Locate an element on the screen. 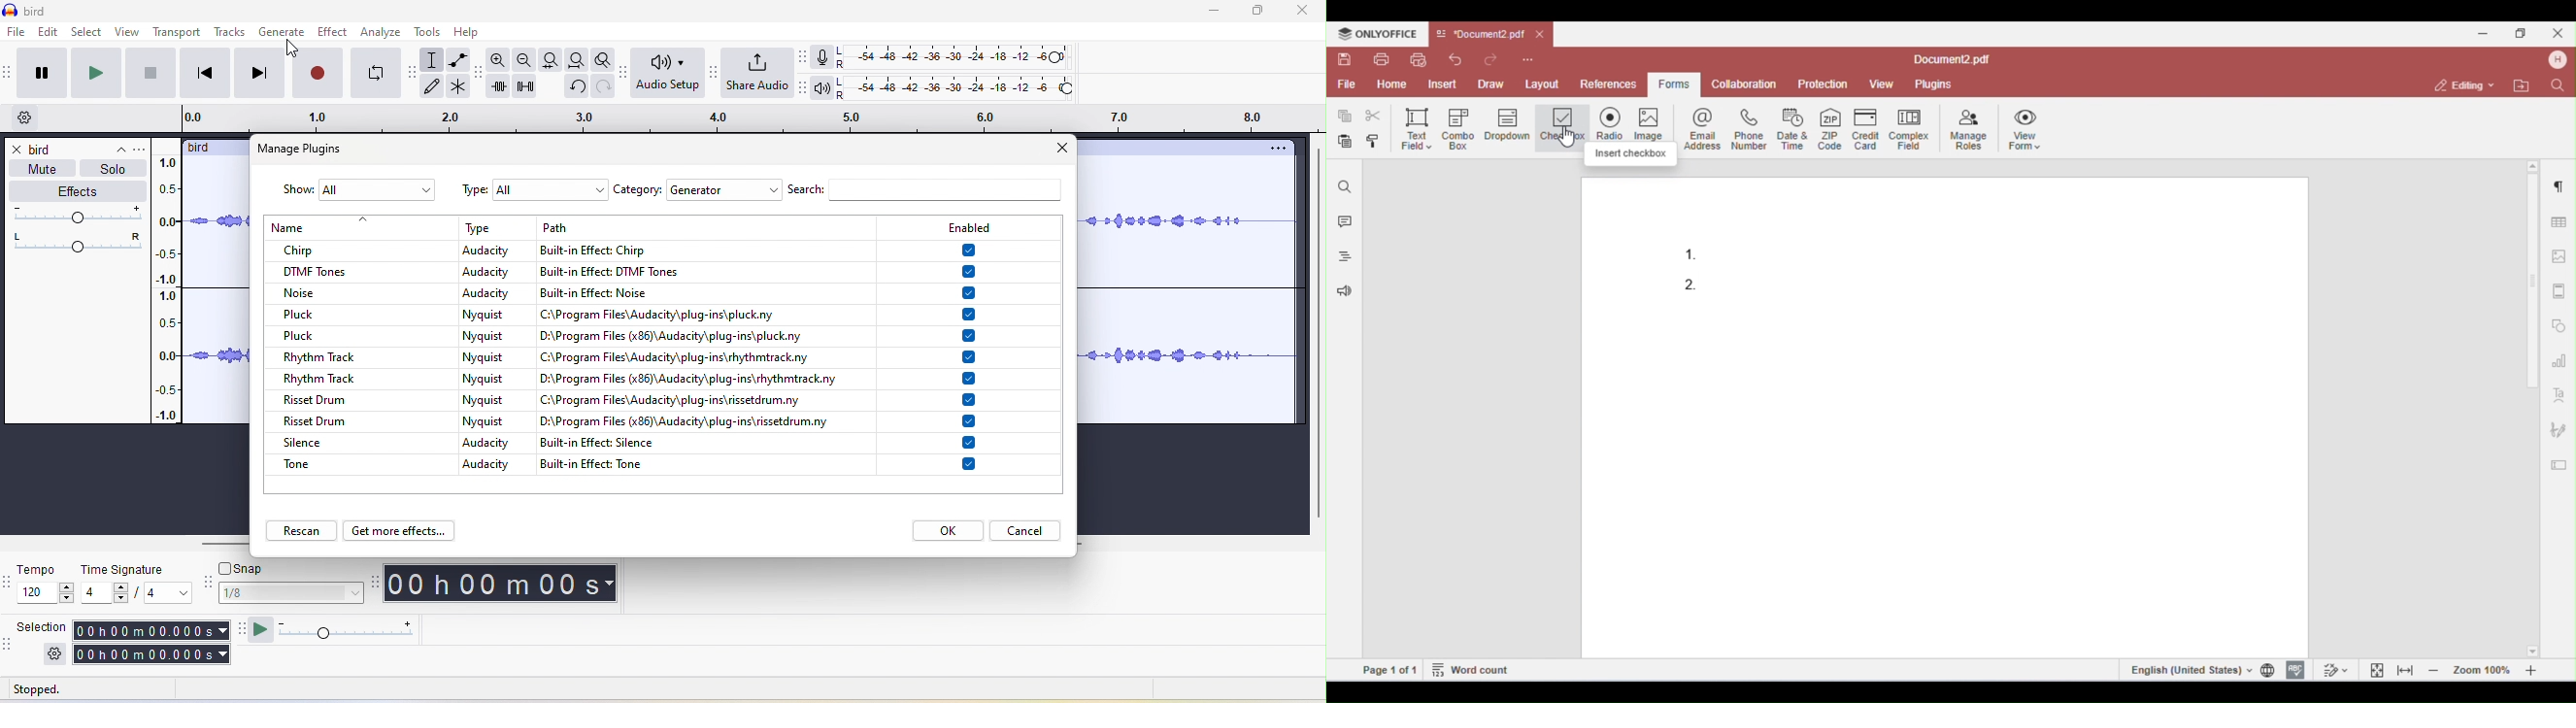 This screenshot has width=2576, height=728. timer is located at coordinates (507, 584).